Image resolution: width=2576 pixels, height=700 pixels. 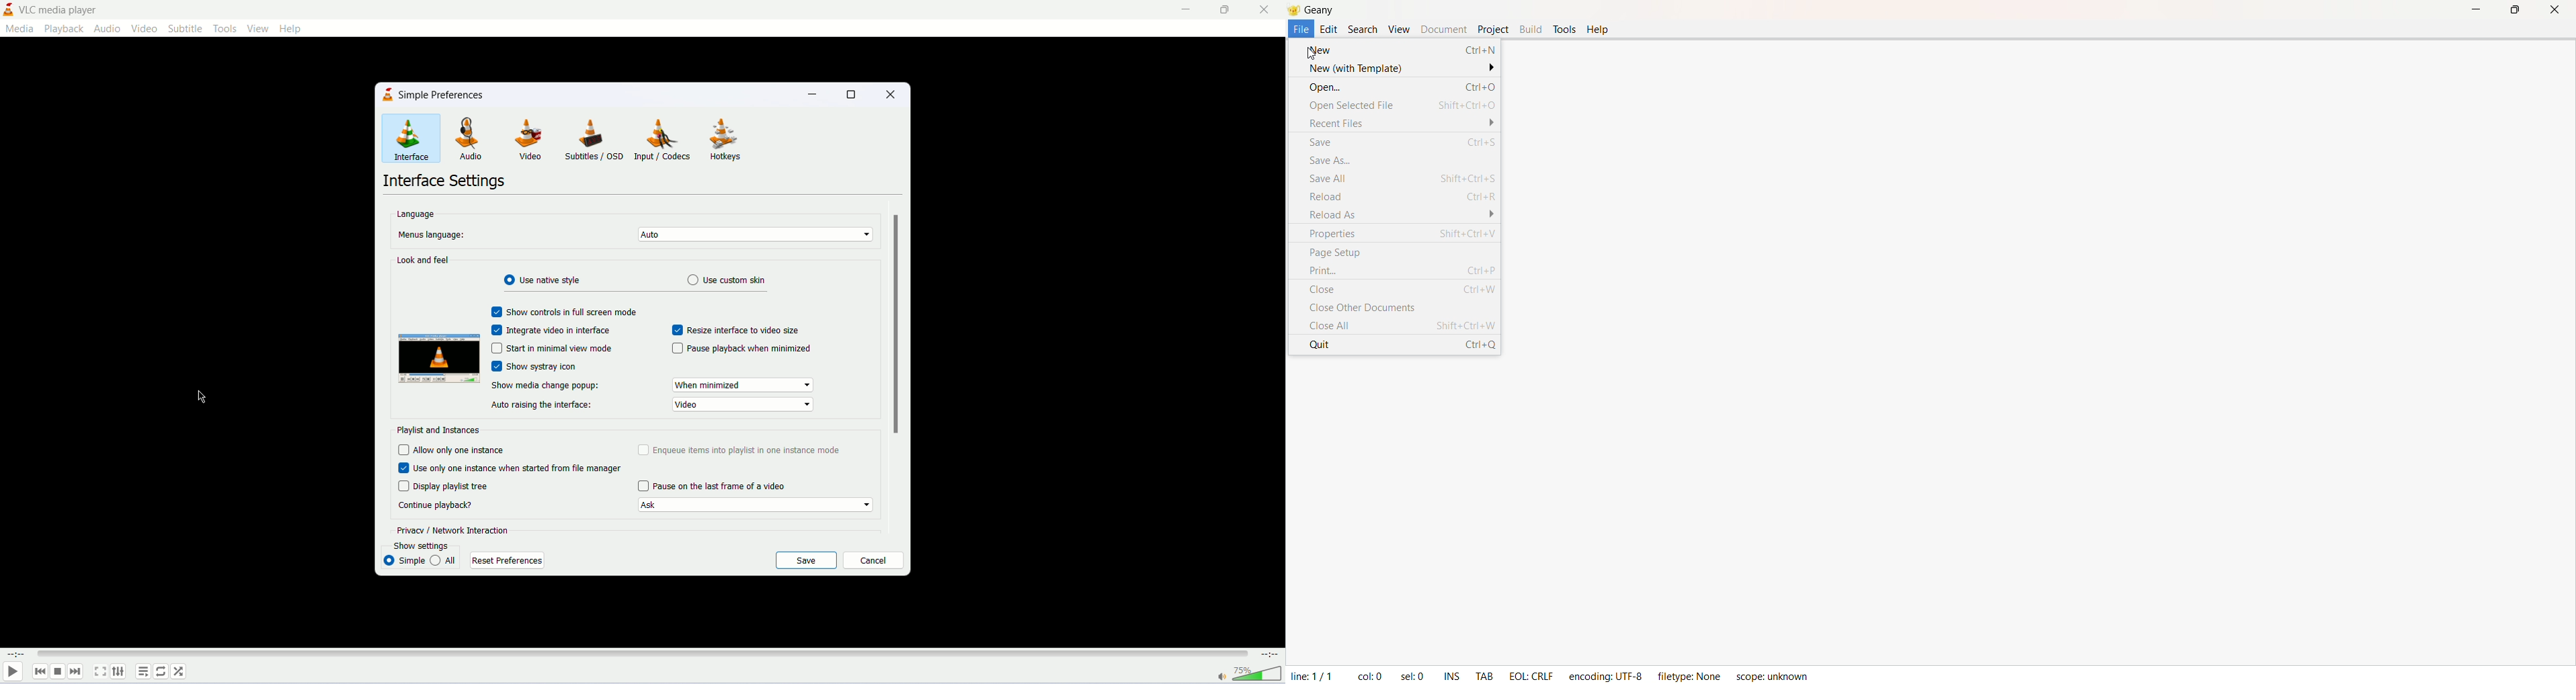 What do you see at coordinates (1224, 678) in the screenshot?
I see `mute` at bounding box center [1224, 678].